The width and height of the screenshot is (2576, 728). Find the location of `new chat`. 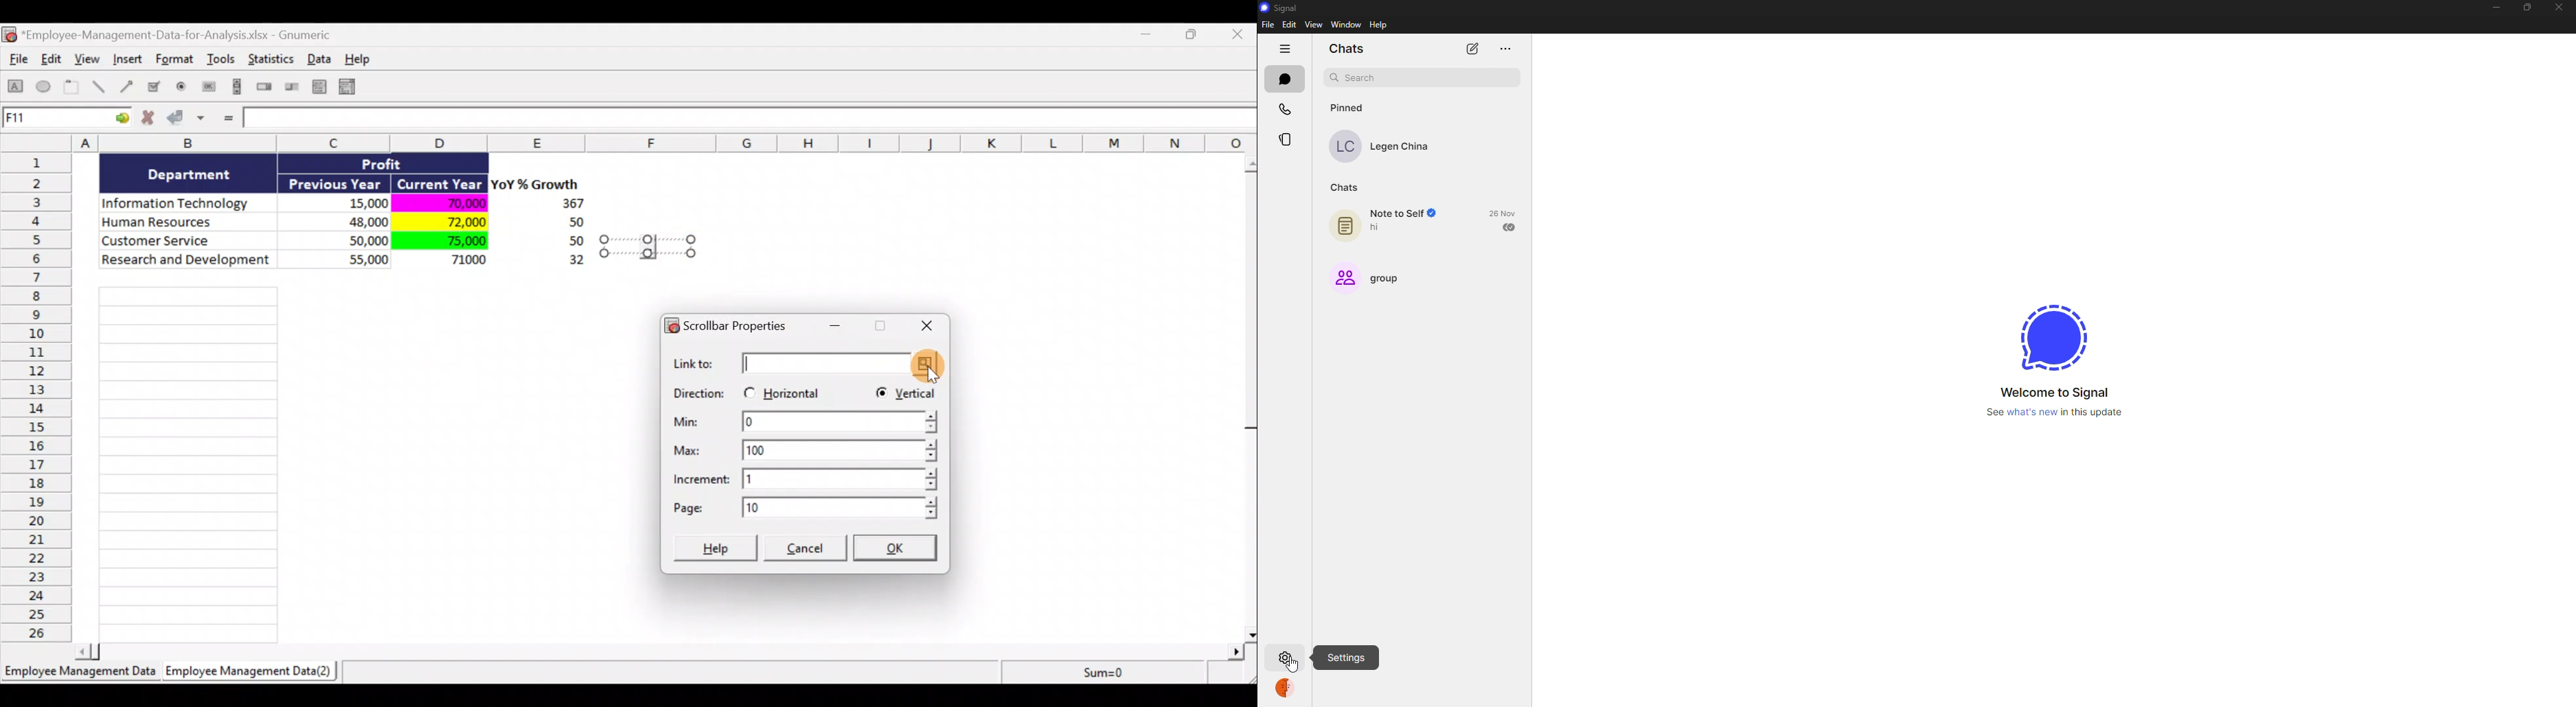

new chat is located at coordinates (1472, 49).